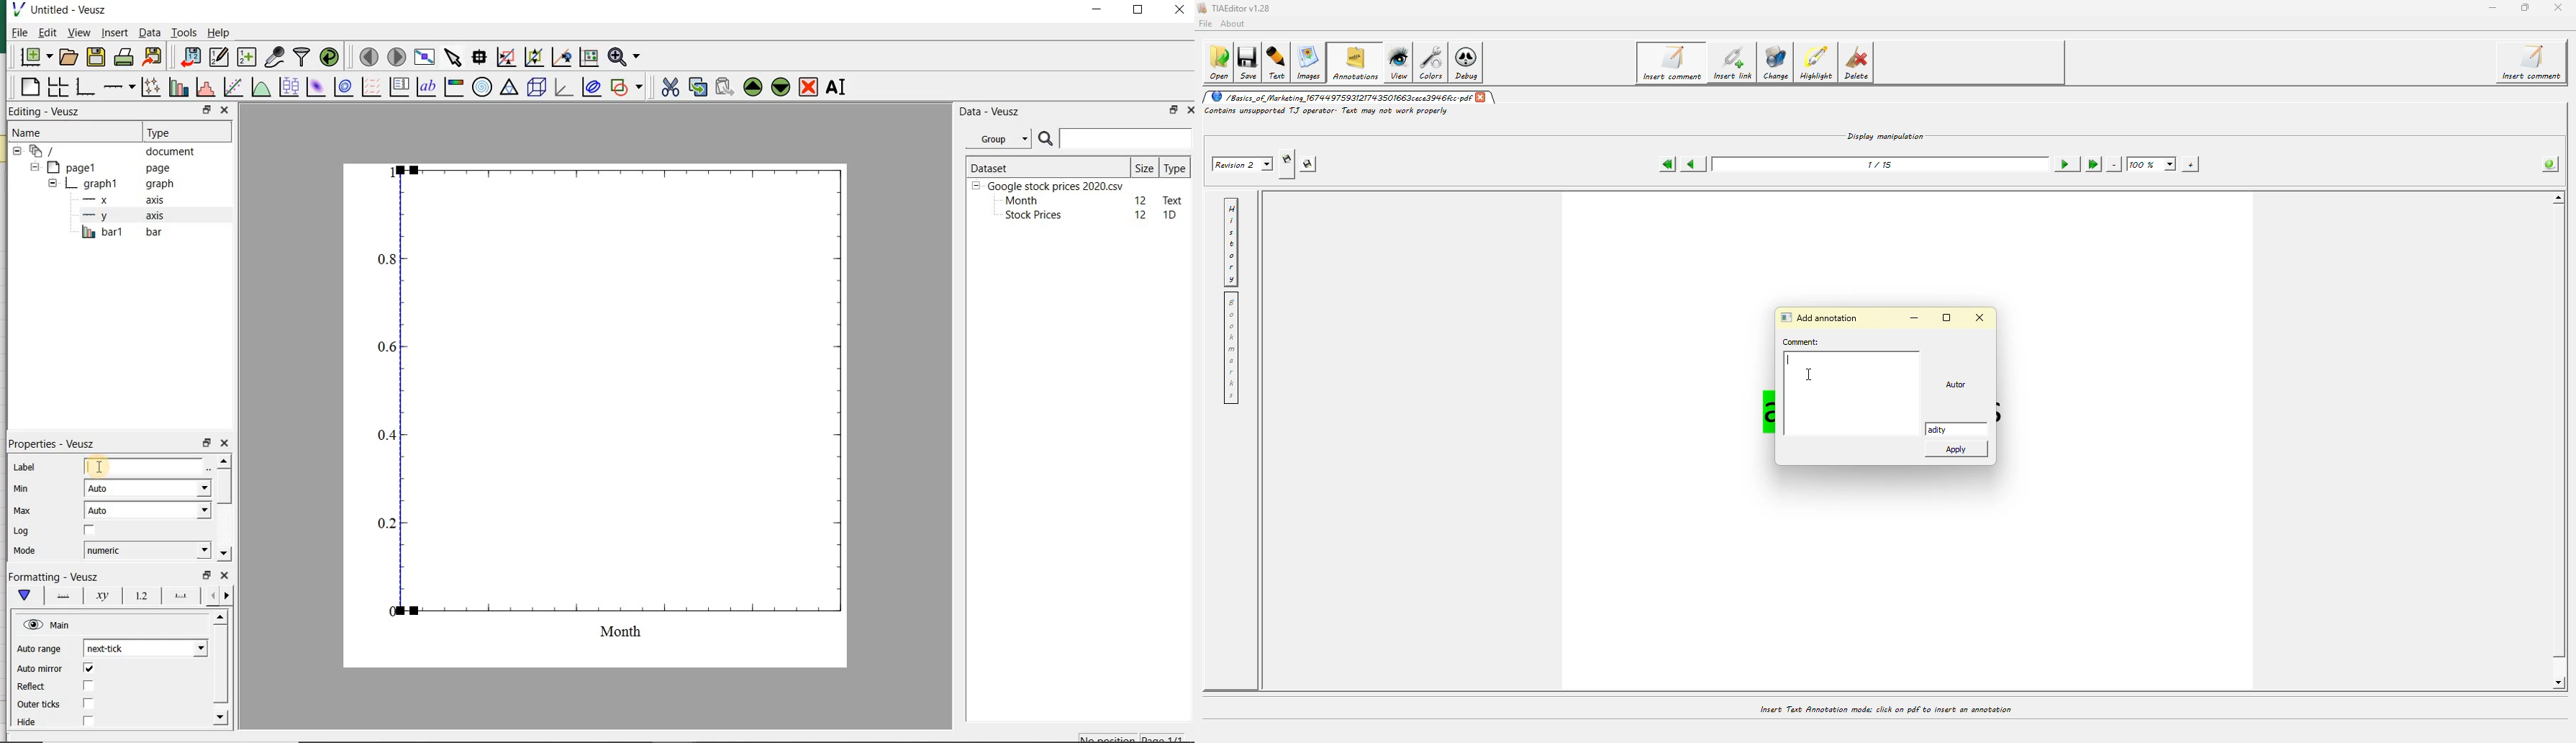 Image resolution: width=2576 pixels, height=756 pixels. I want to click on new document, so click(36, 58).